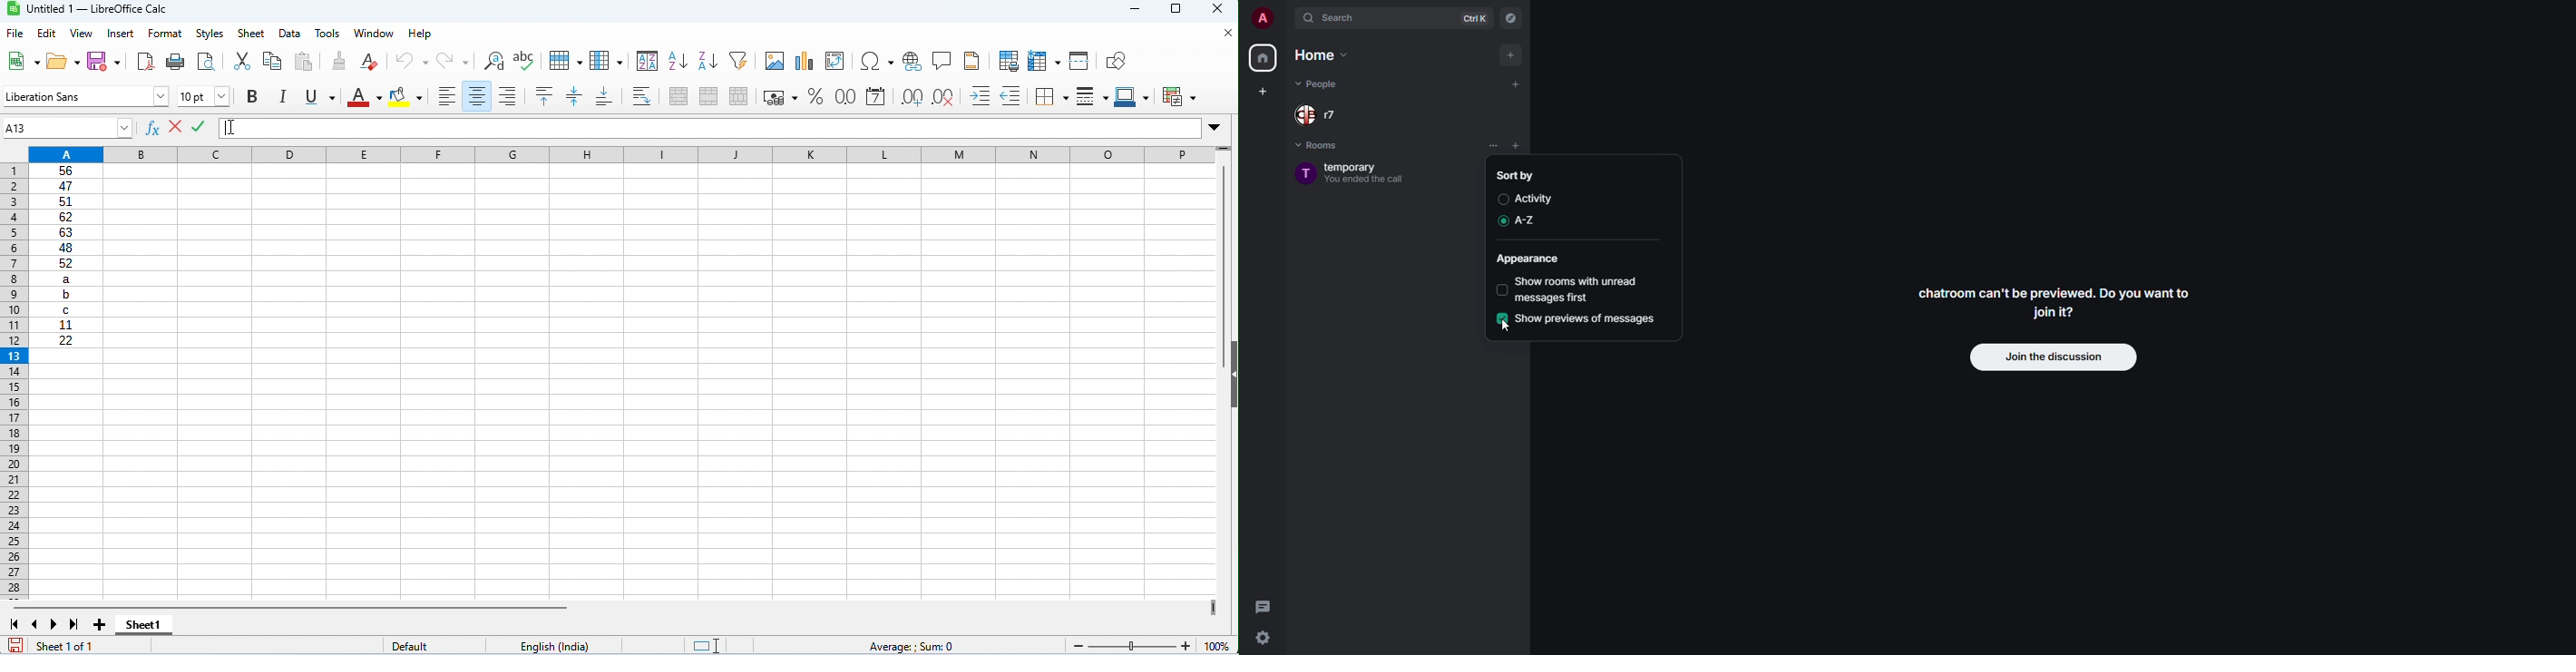 Image resolution: width=2576 pixels, height=672 pixels. I want to click on b, so click(65, 295).